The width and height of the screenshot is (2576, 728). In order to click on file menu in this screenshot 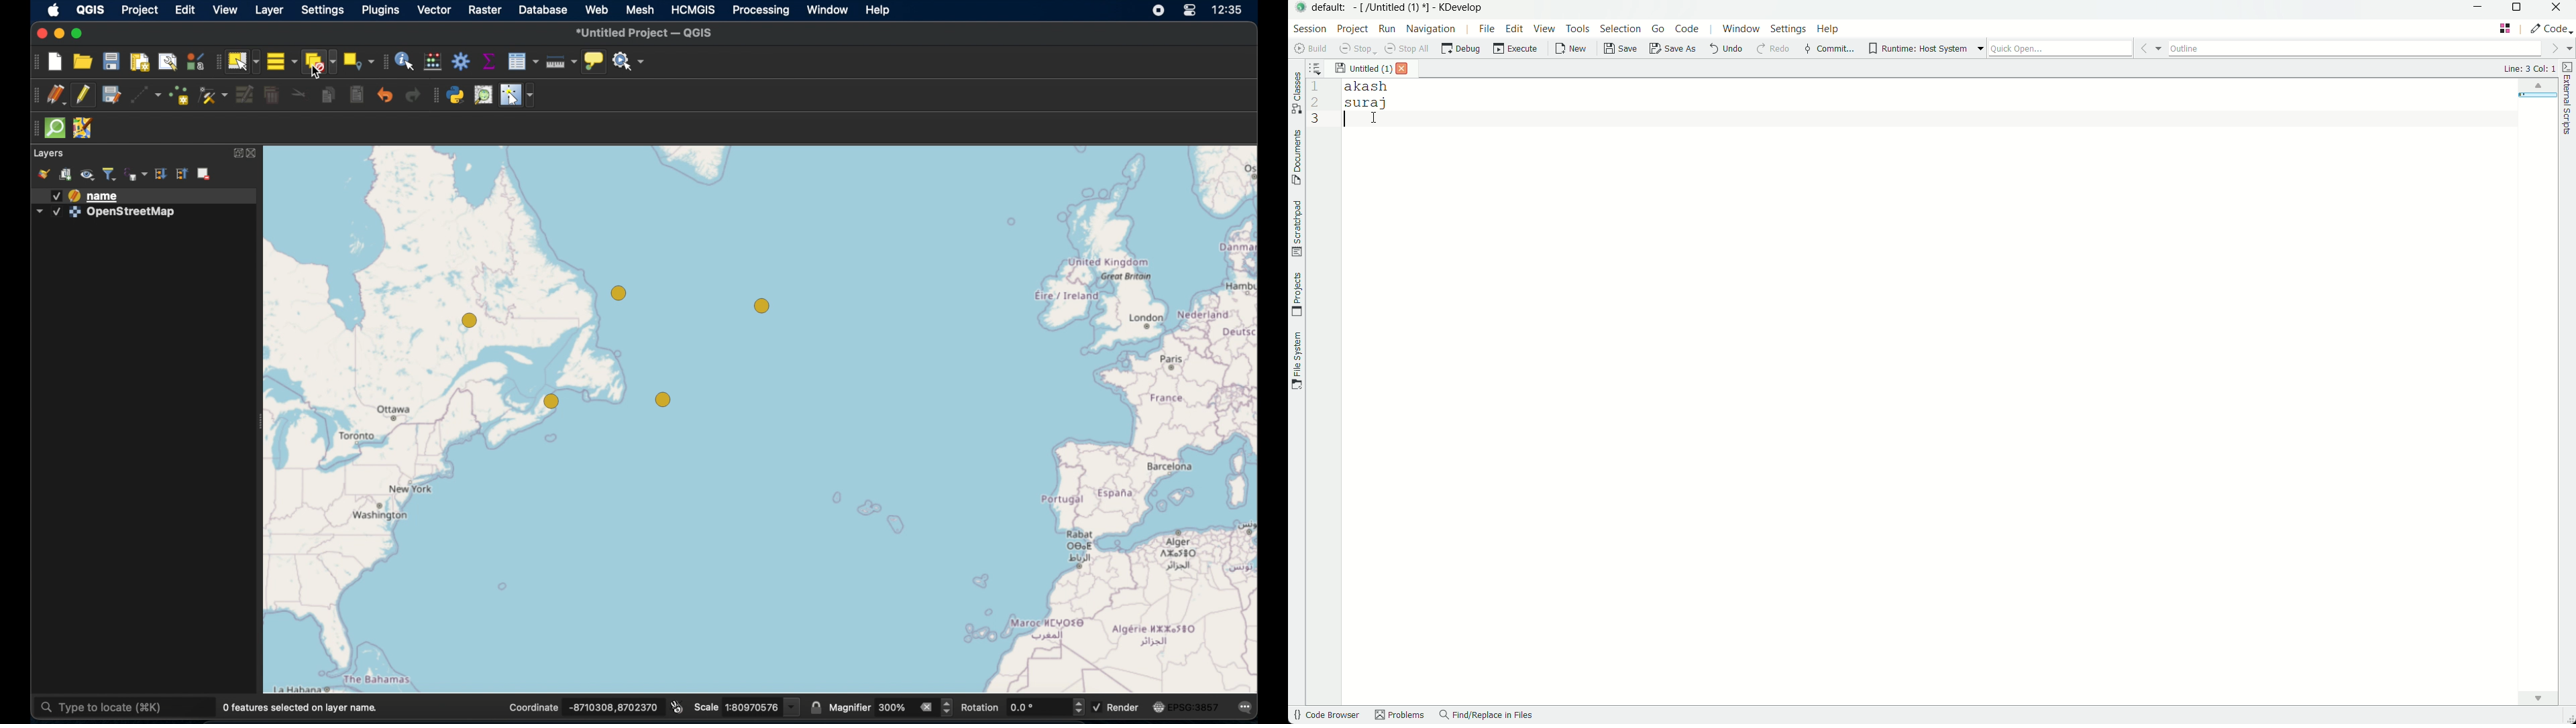, I will do `click(1487, 29)`.